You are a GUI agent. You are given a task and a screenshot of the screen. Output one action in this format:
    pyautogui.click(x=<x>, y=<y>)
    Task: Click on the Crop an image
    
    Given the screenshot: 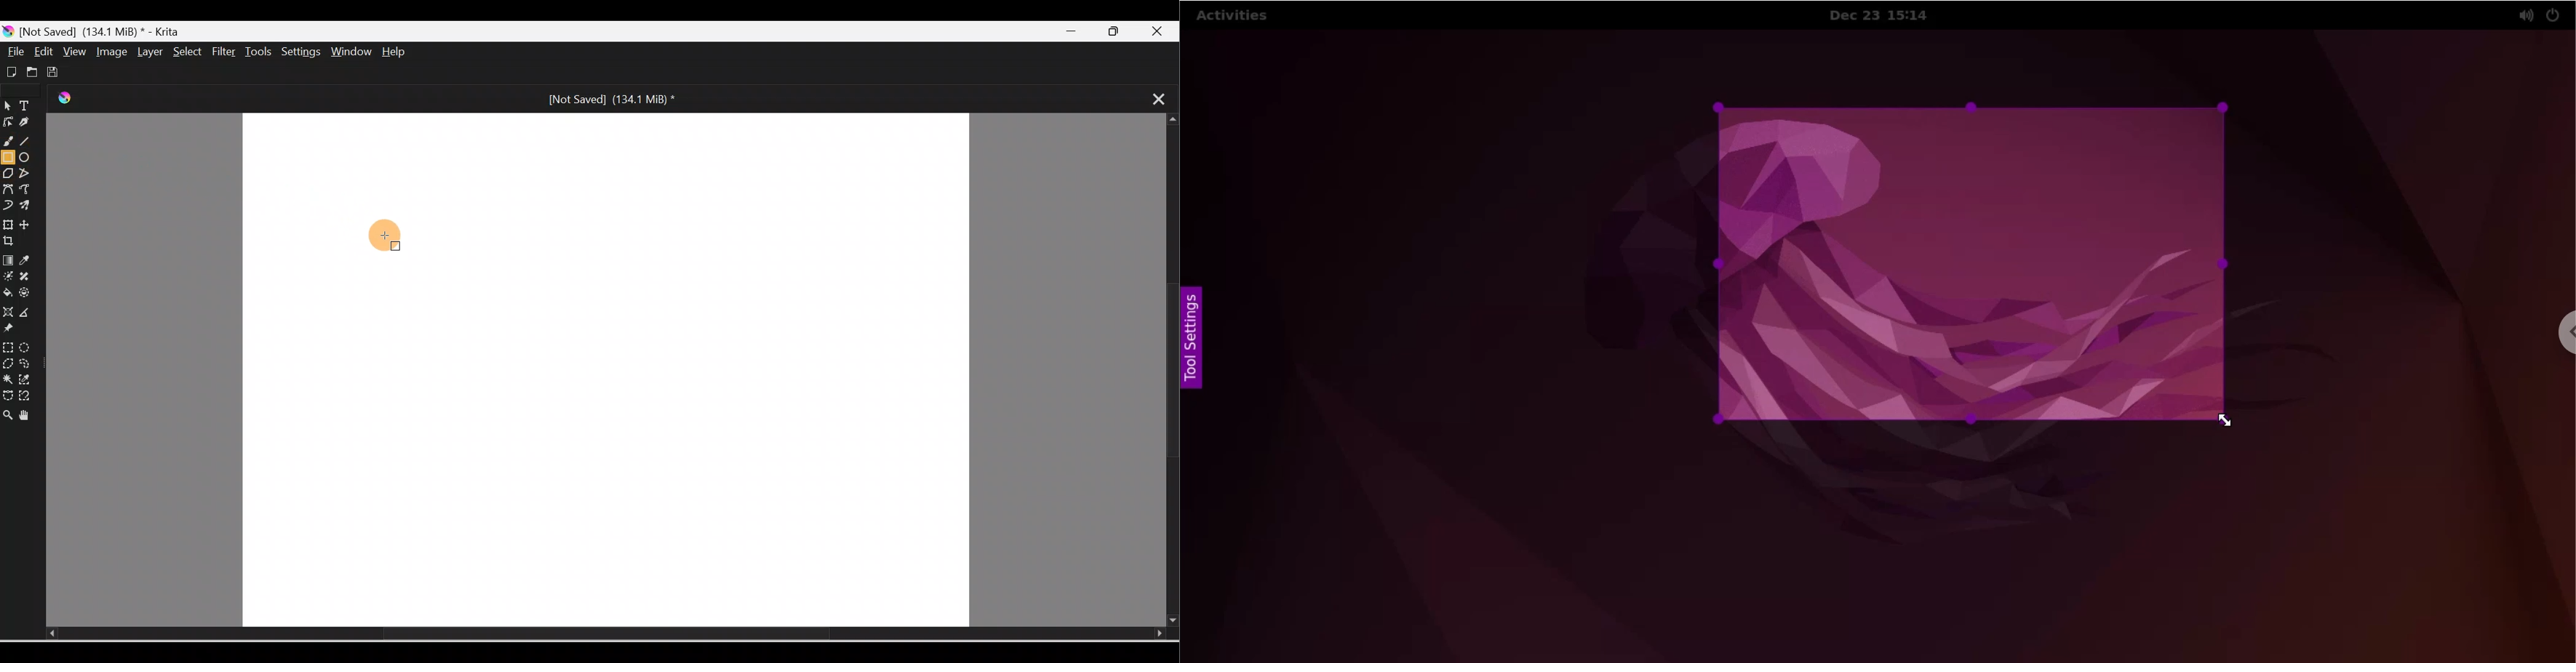 What is the action you would take?
    pyautogui.click(x=14, y=241)
    